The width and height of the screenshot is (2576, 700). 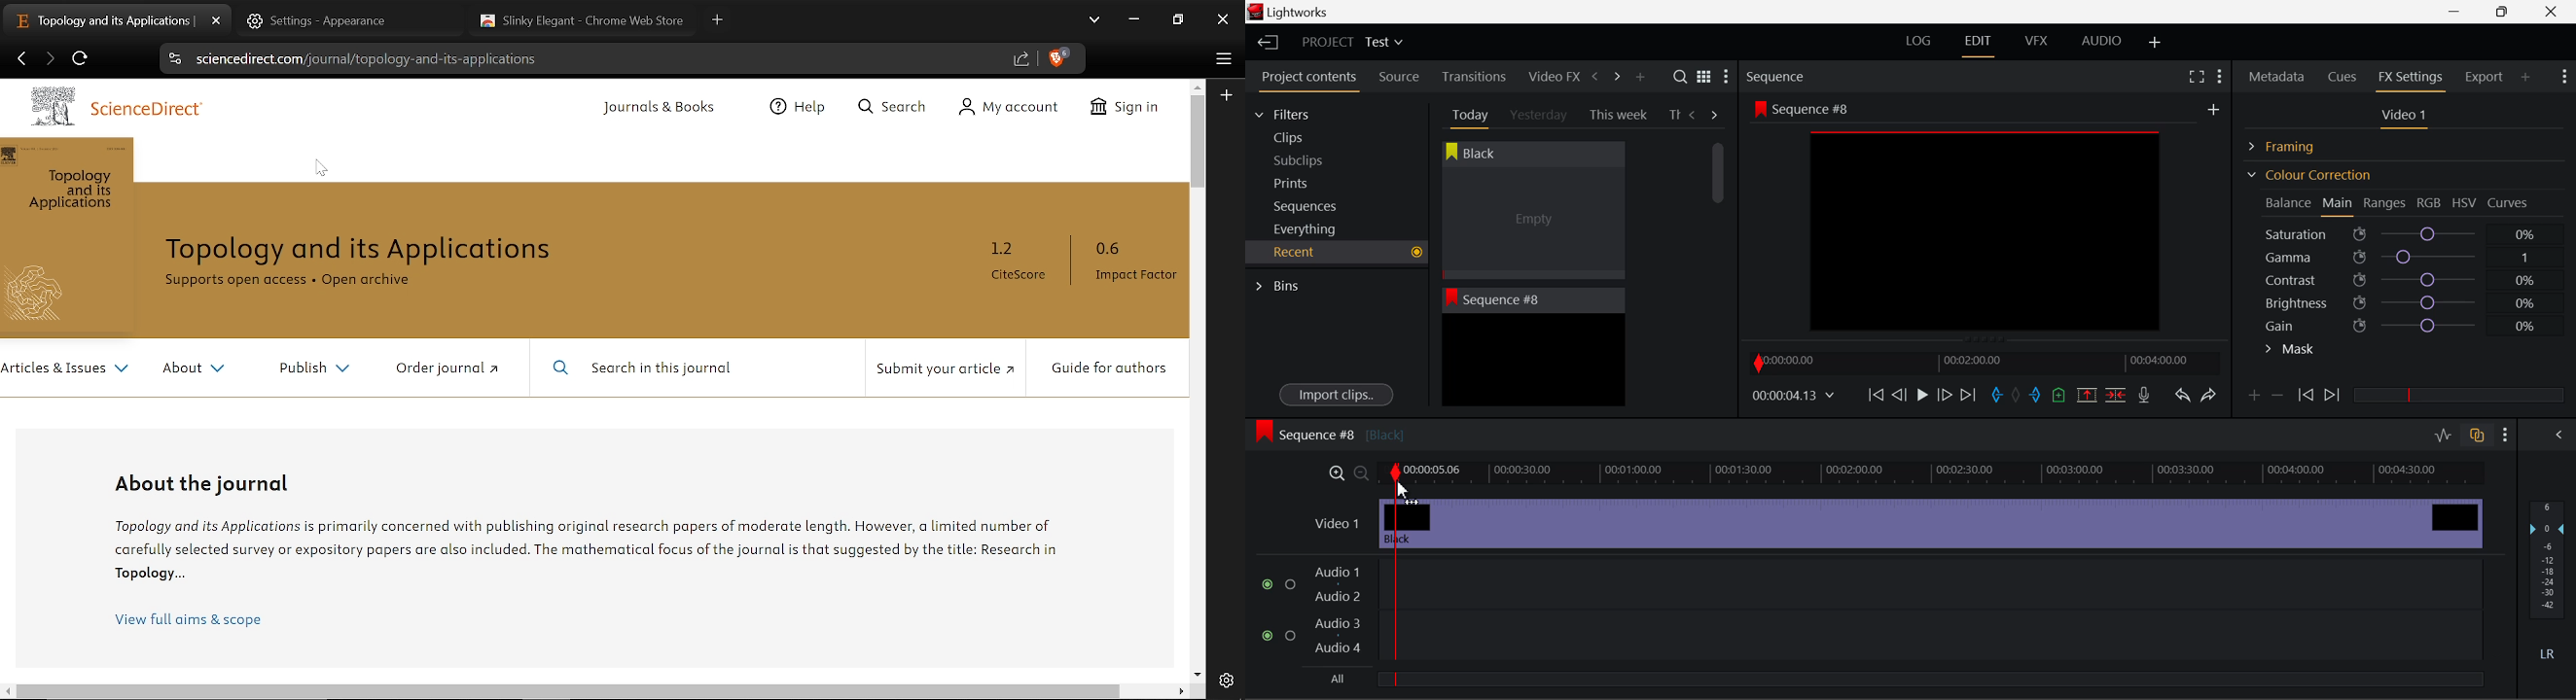 I want to click on Toggle list and title view, so click(x=1704, y=76).